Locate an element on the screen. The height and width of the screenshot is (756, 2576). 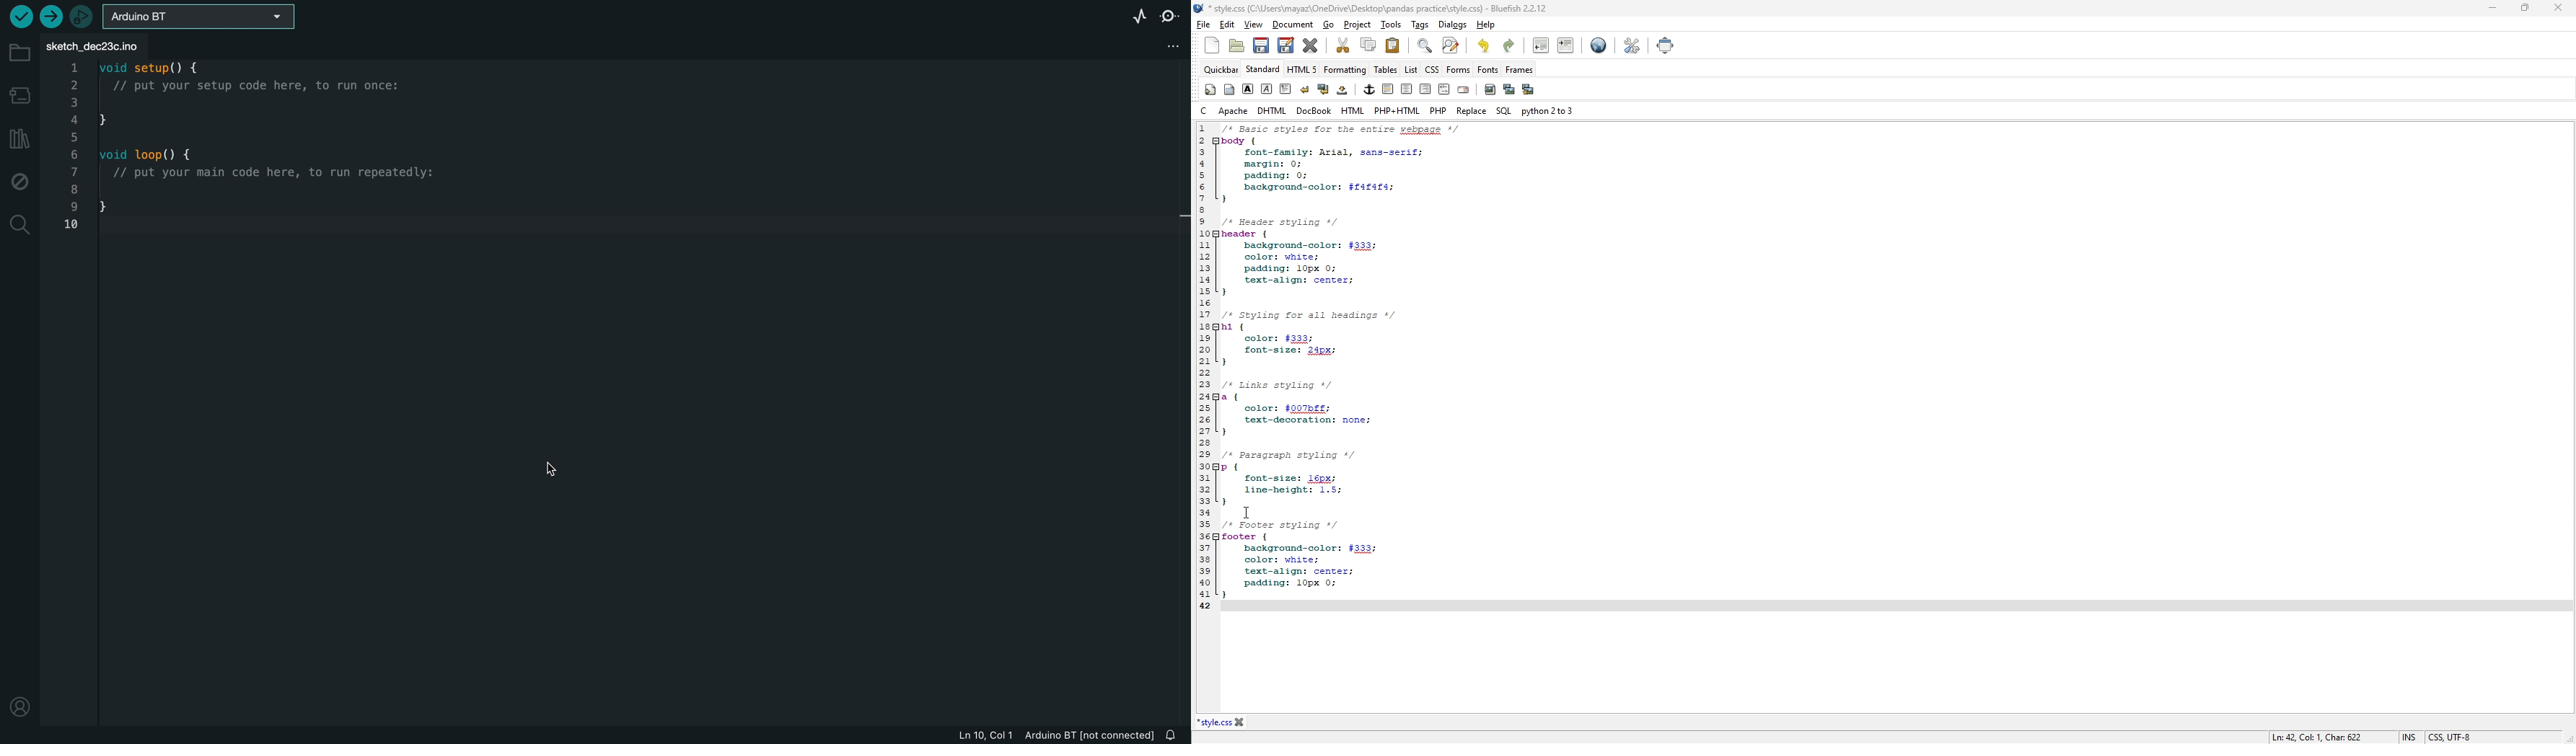
apache is located at coordinates (1234, 110).